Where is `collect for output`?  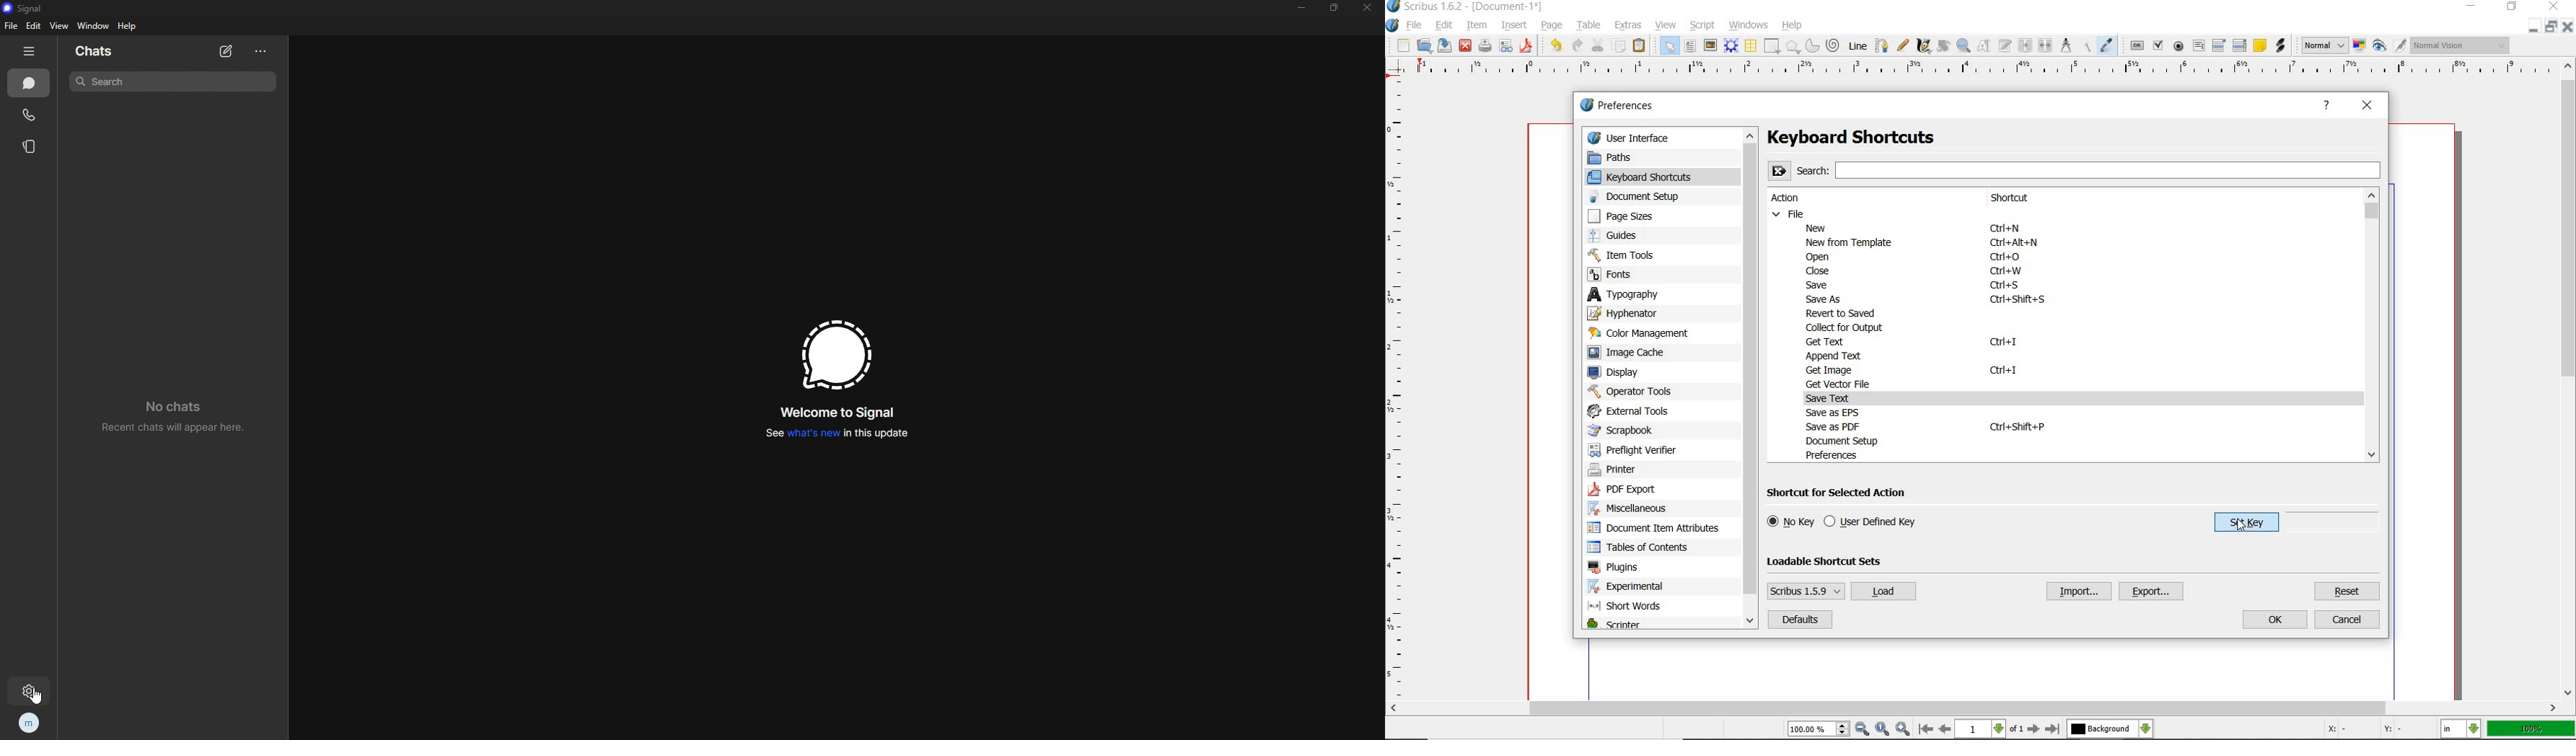
collect for output is located at coordinates (1847, 327).